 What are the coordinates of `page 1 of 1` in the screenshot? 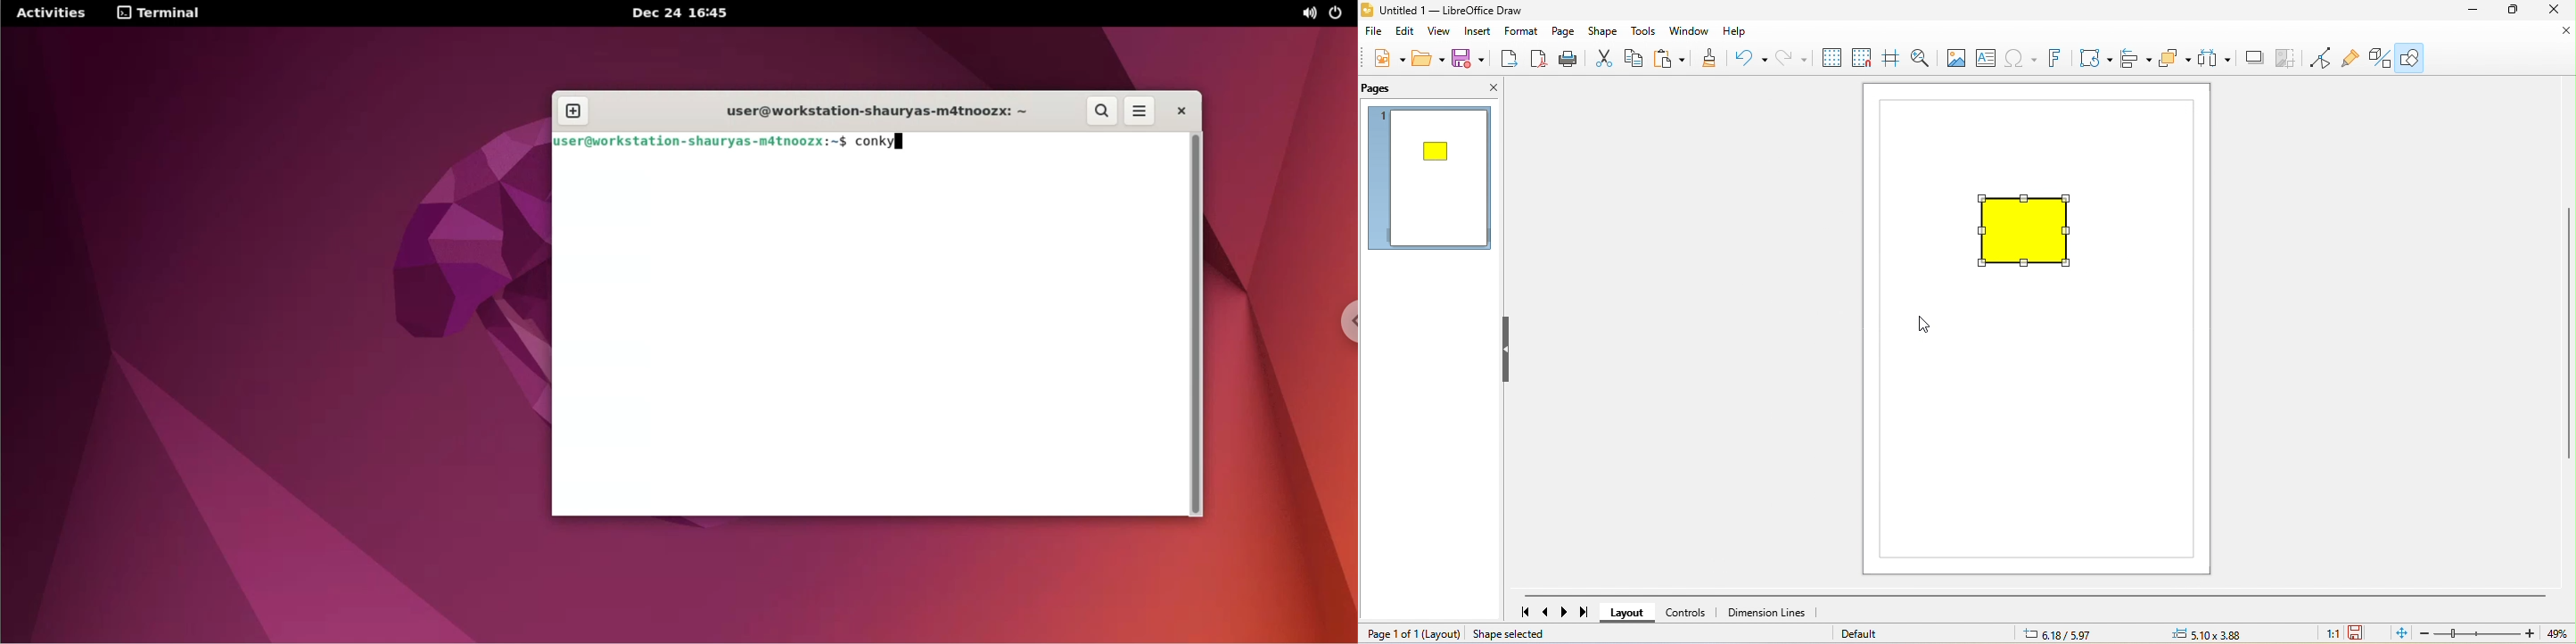 It's located at (1412, 634).